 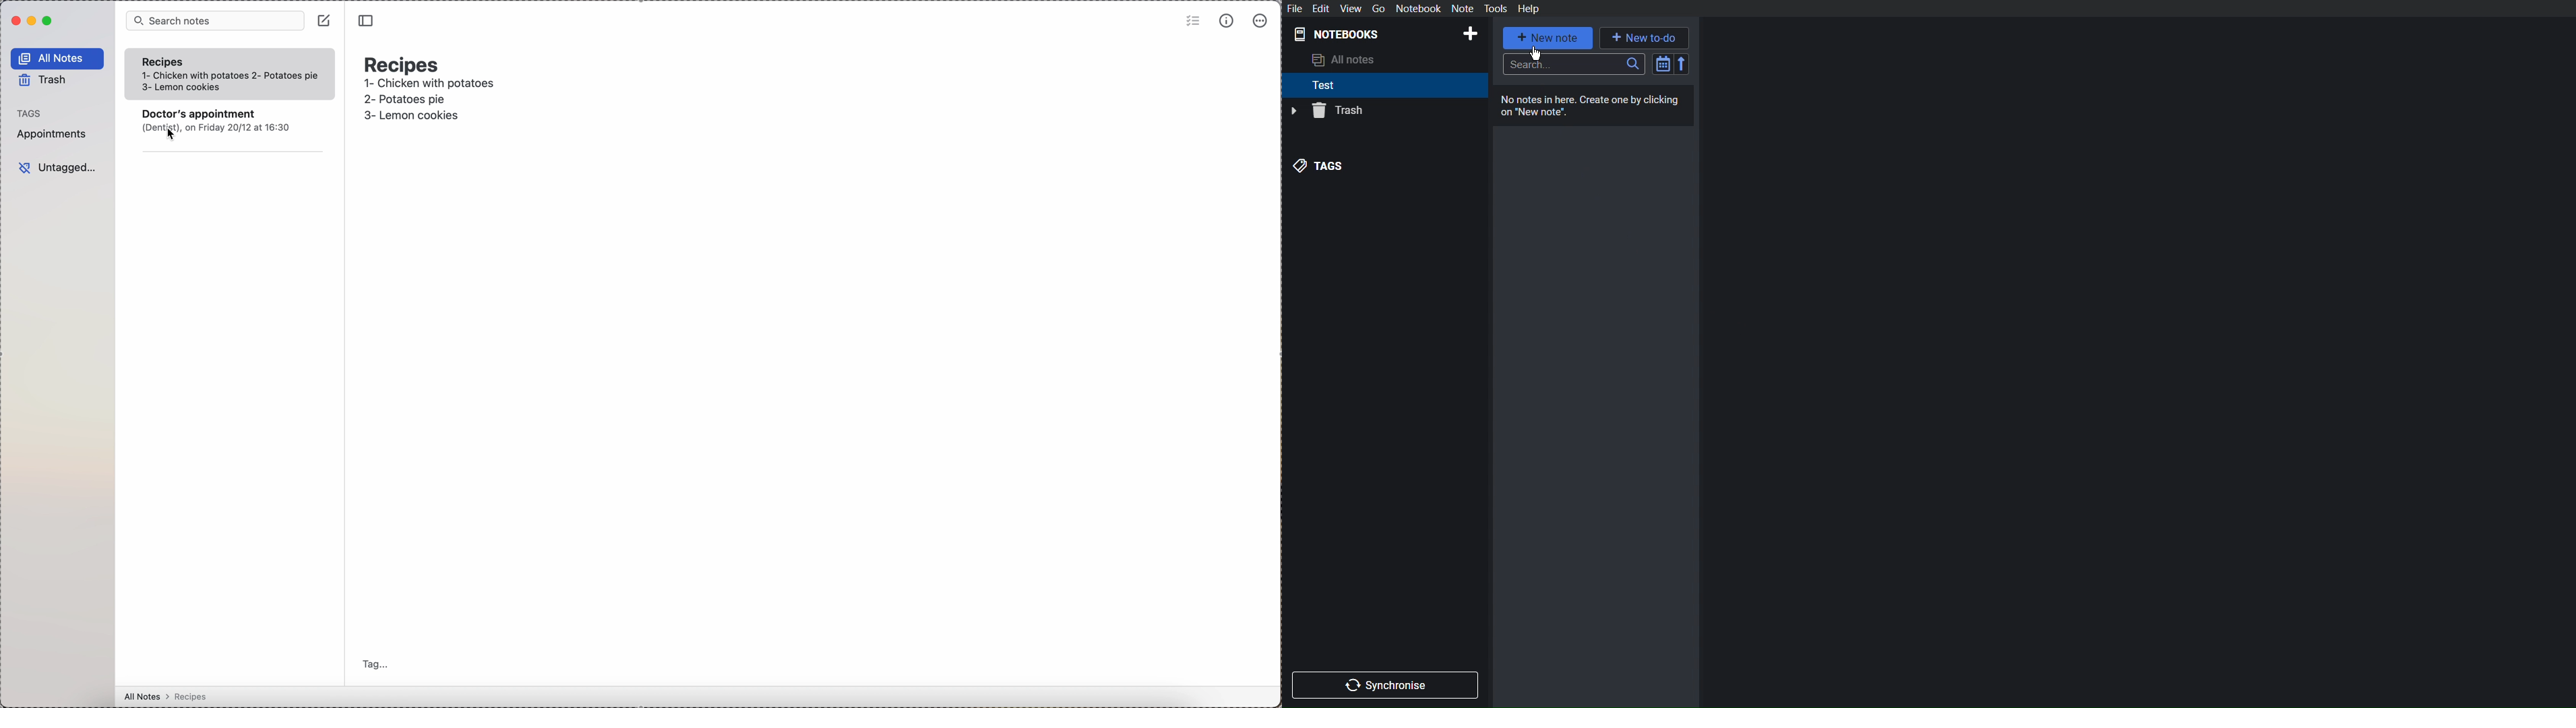 I want to click on (Dentitst), on Friday 20/12 at 16:30, so click(x=223, y=128).